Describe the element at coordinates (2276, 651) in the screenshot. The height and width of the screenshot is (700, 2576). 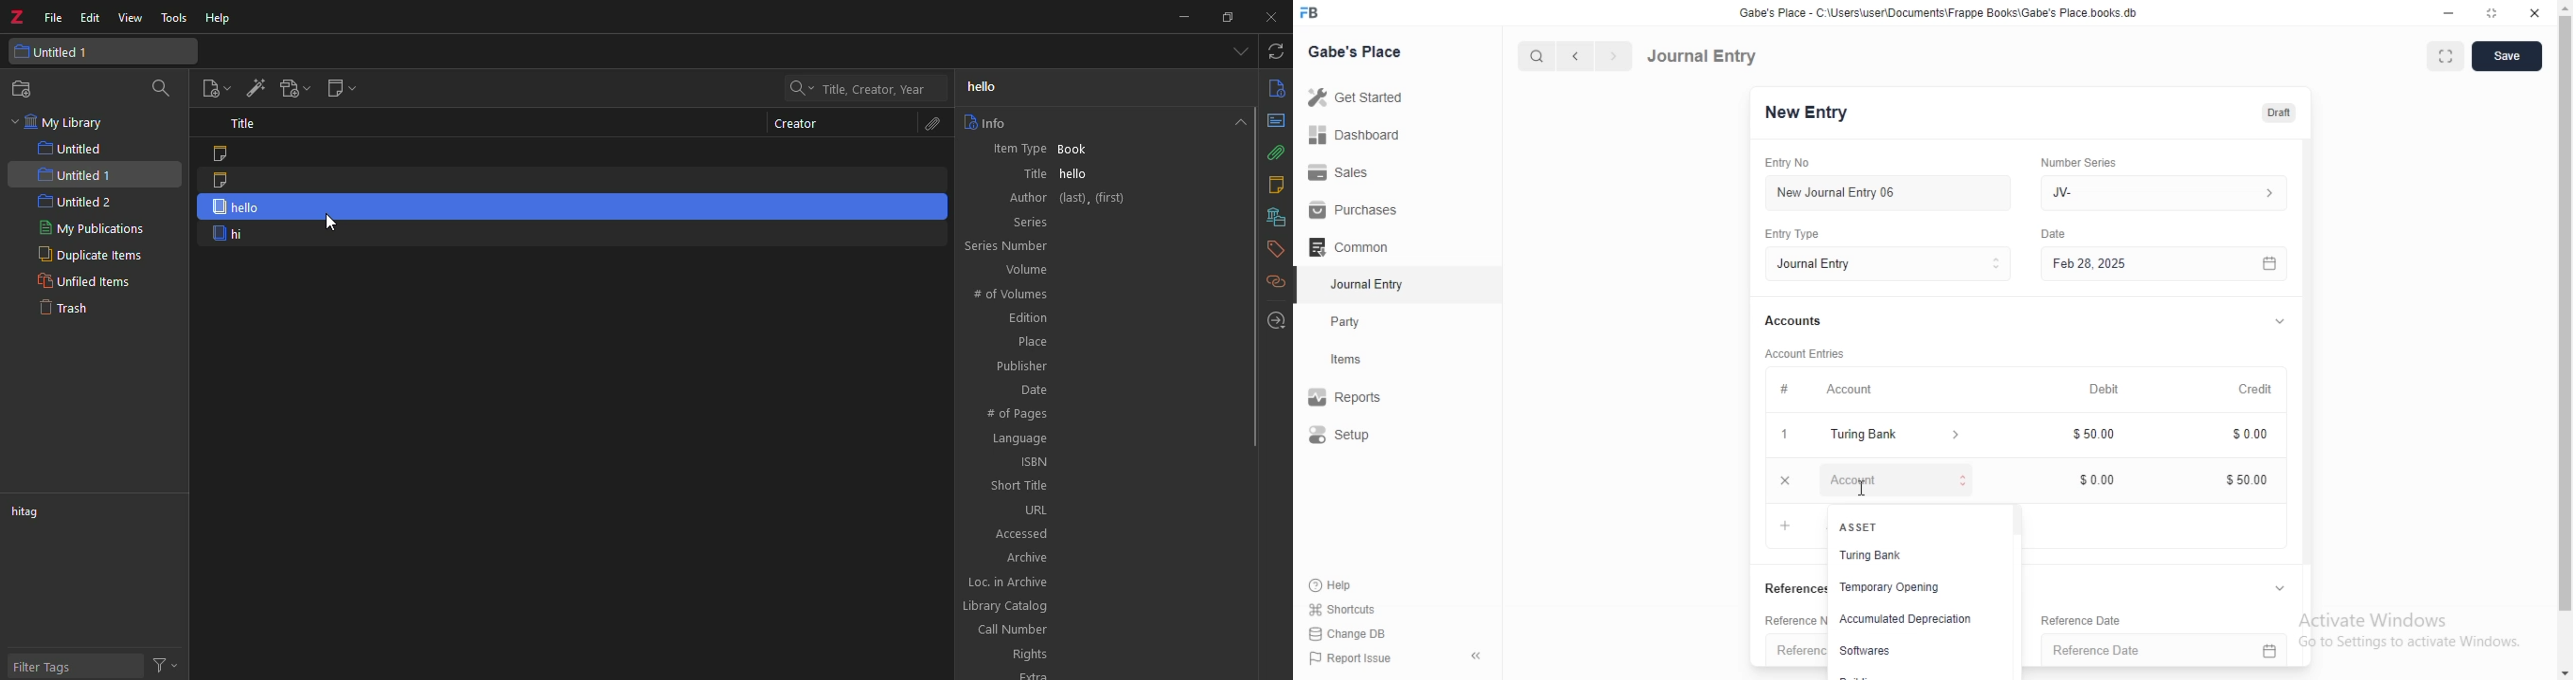
I see `calender` at that location.